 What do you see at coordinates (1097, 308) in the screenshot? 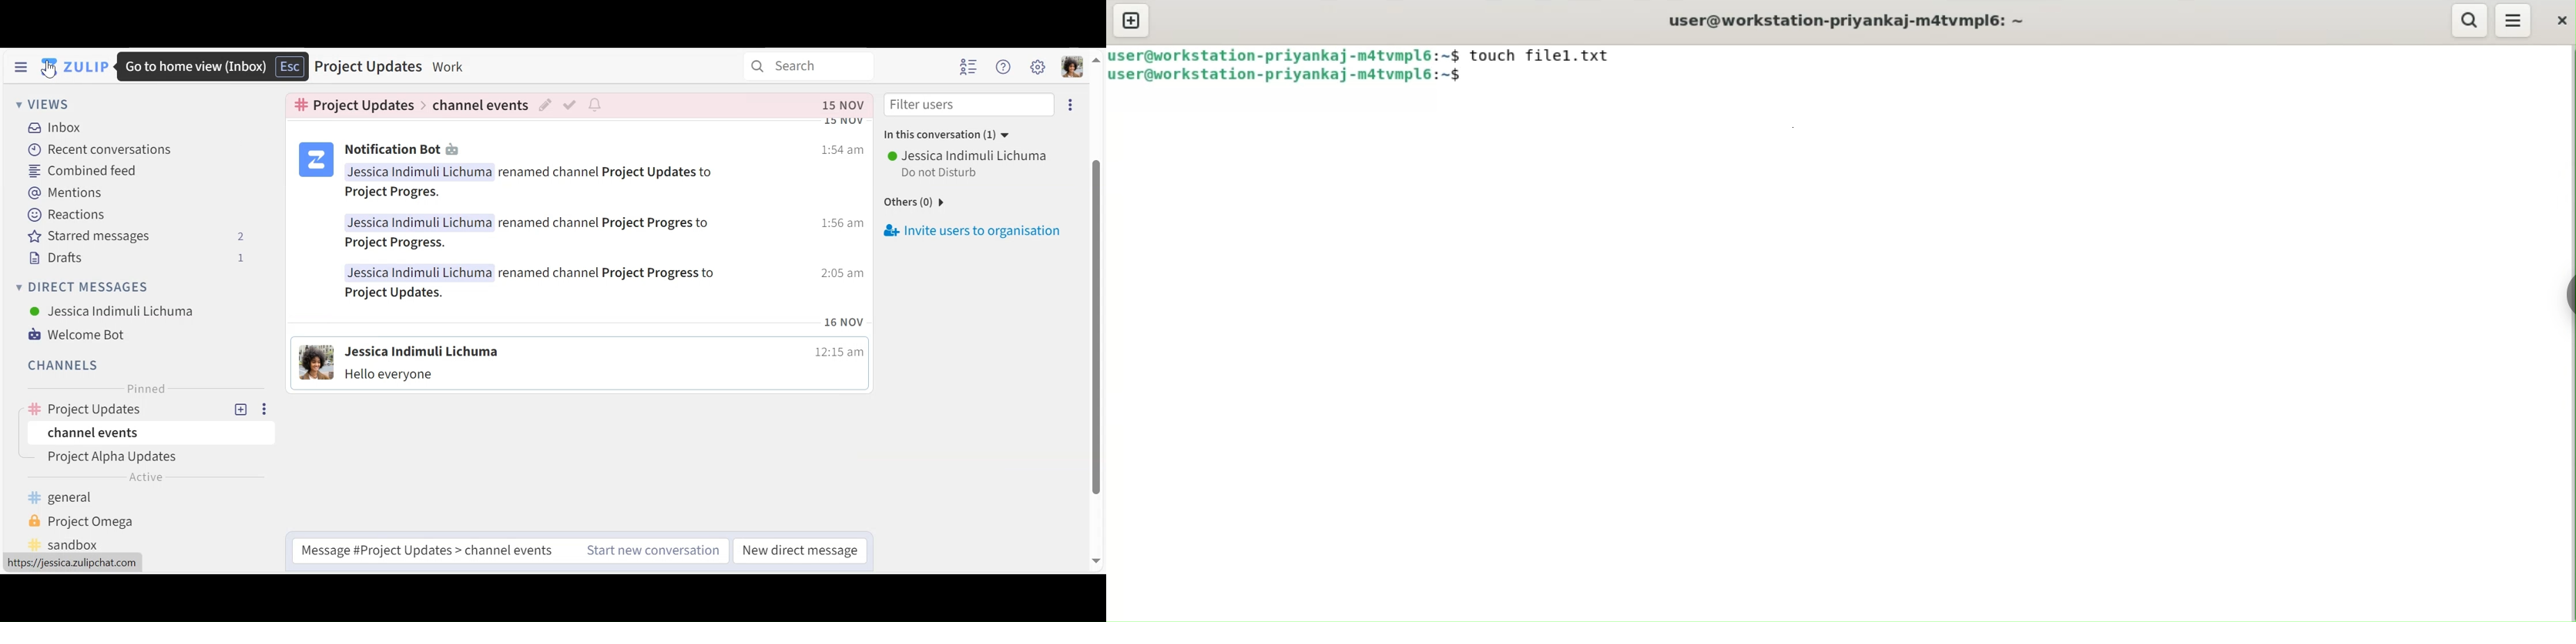
I see `Vertical Scrollbar` at bounding box center [1097, 308].